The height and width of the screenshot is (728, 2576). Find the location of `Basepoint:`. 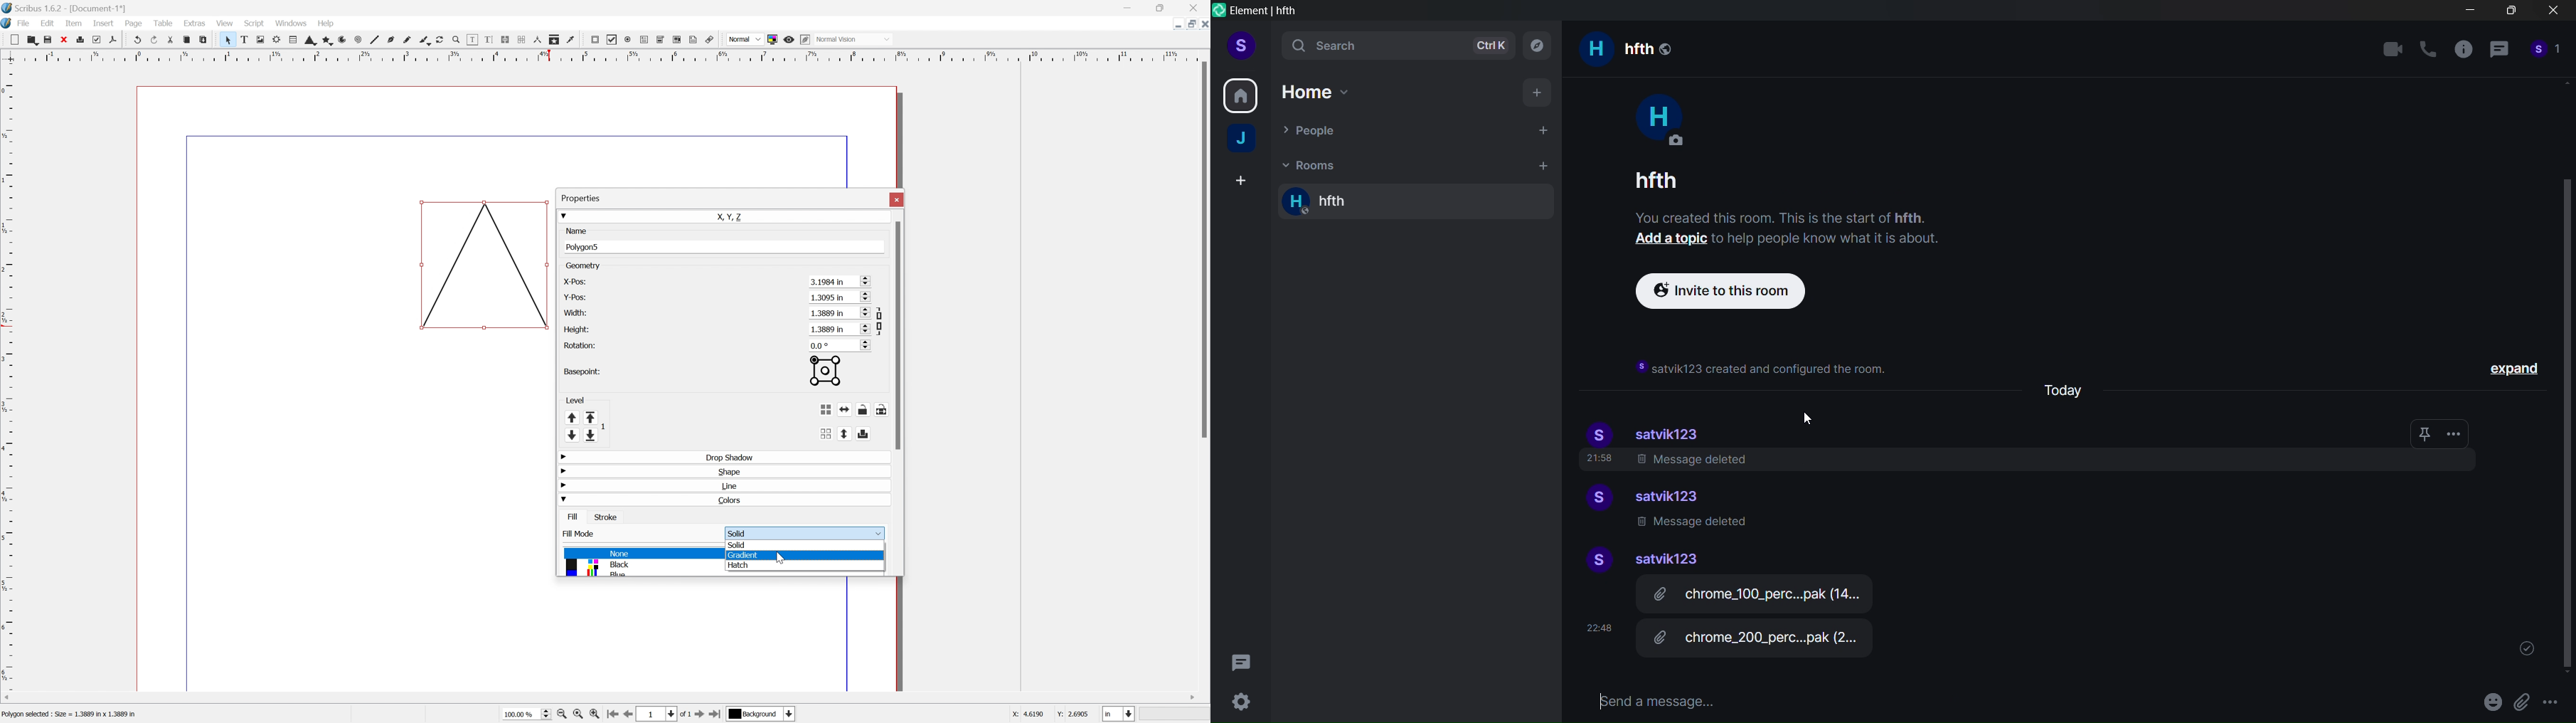

Basepoint: is located at coordinates (580, 371).